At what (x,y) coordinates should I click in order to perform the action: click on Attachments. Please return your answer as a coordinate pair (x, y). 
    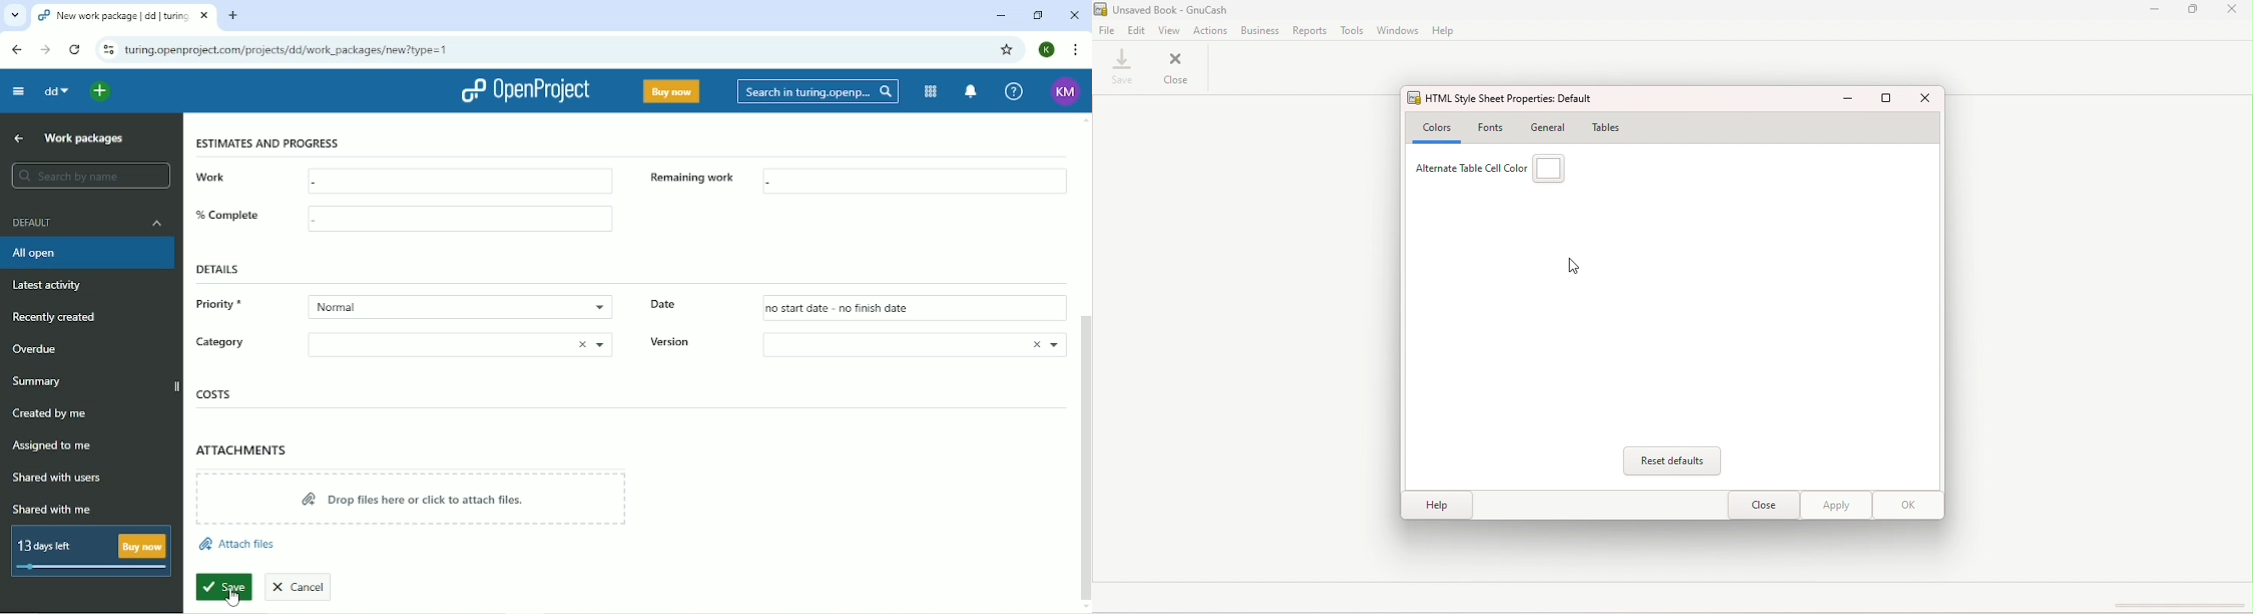
    Looking at the image, I should click on (242, 450).